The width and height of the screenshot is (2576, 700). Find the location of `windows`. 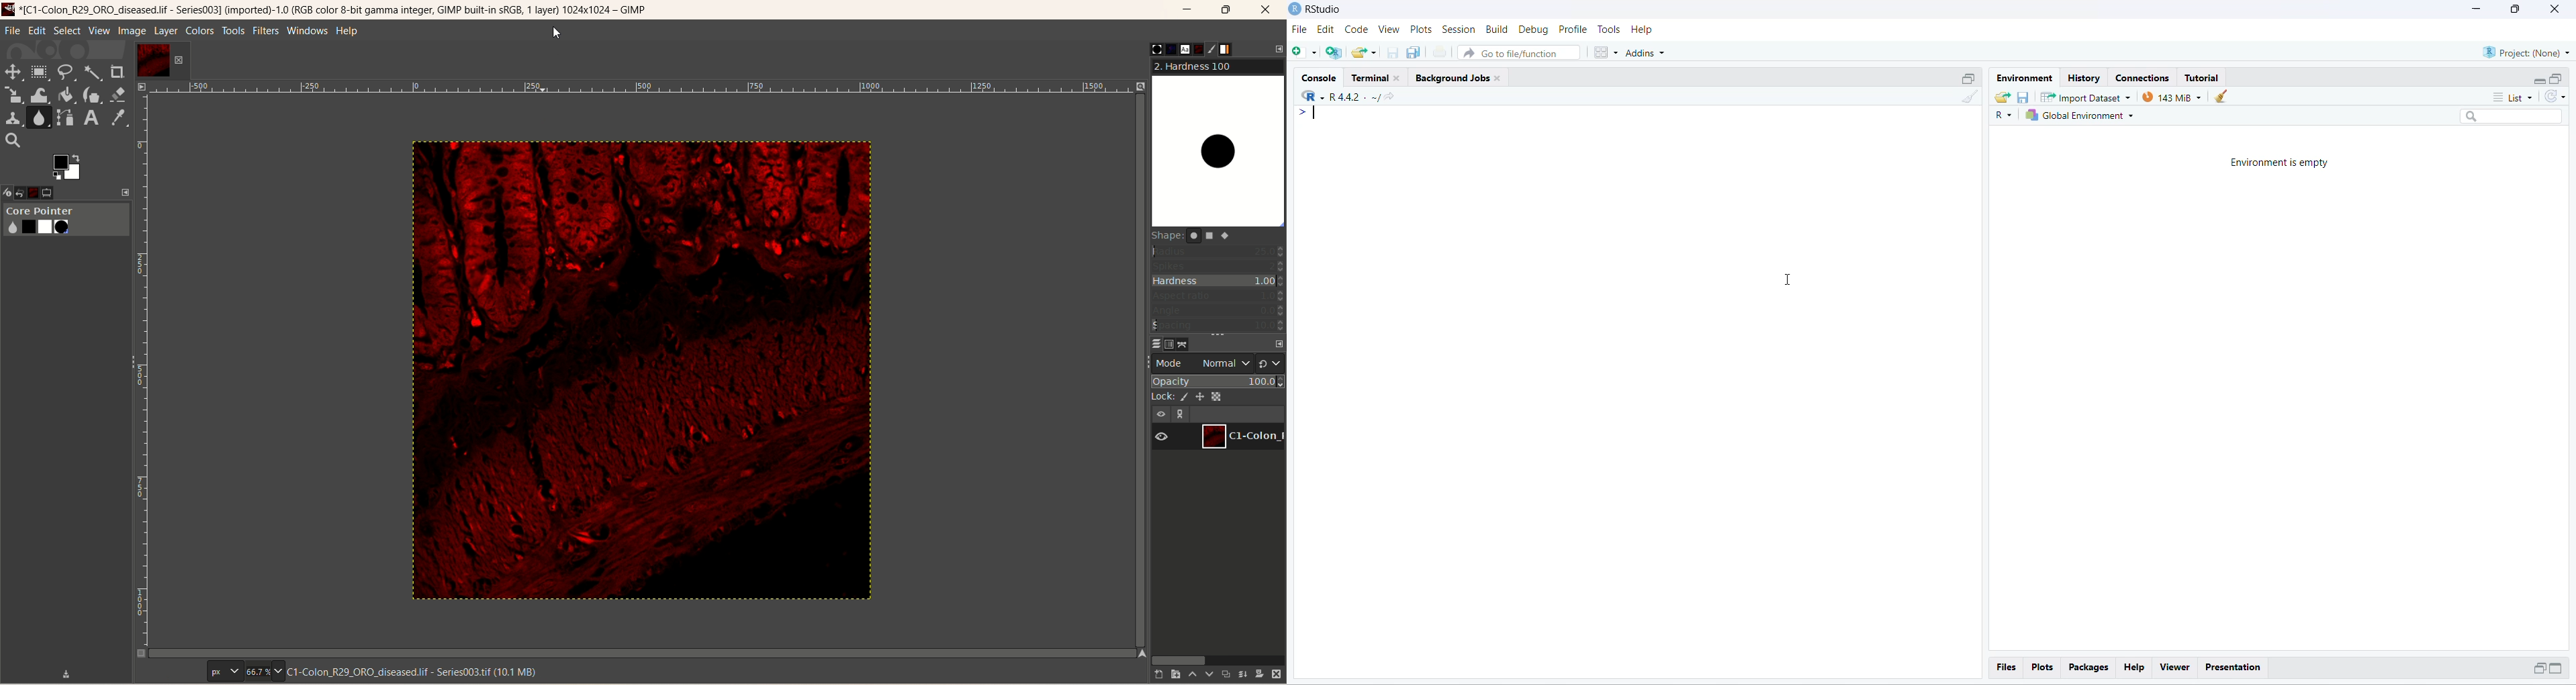

windows is located at coordinates (310, 30).